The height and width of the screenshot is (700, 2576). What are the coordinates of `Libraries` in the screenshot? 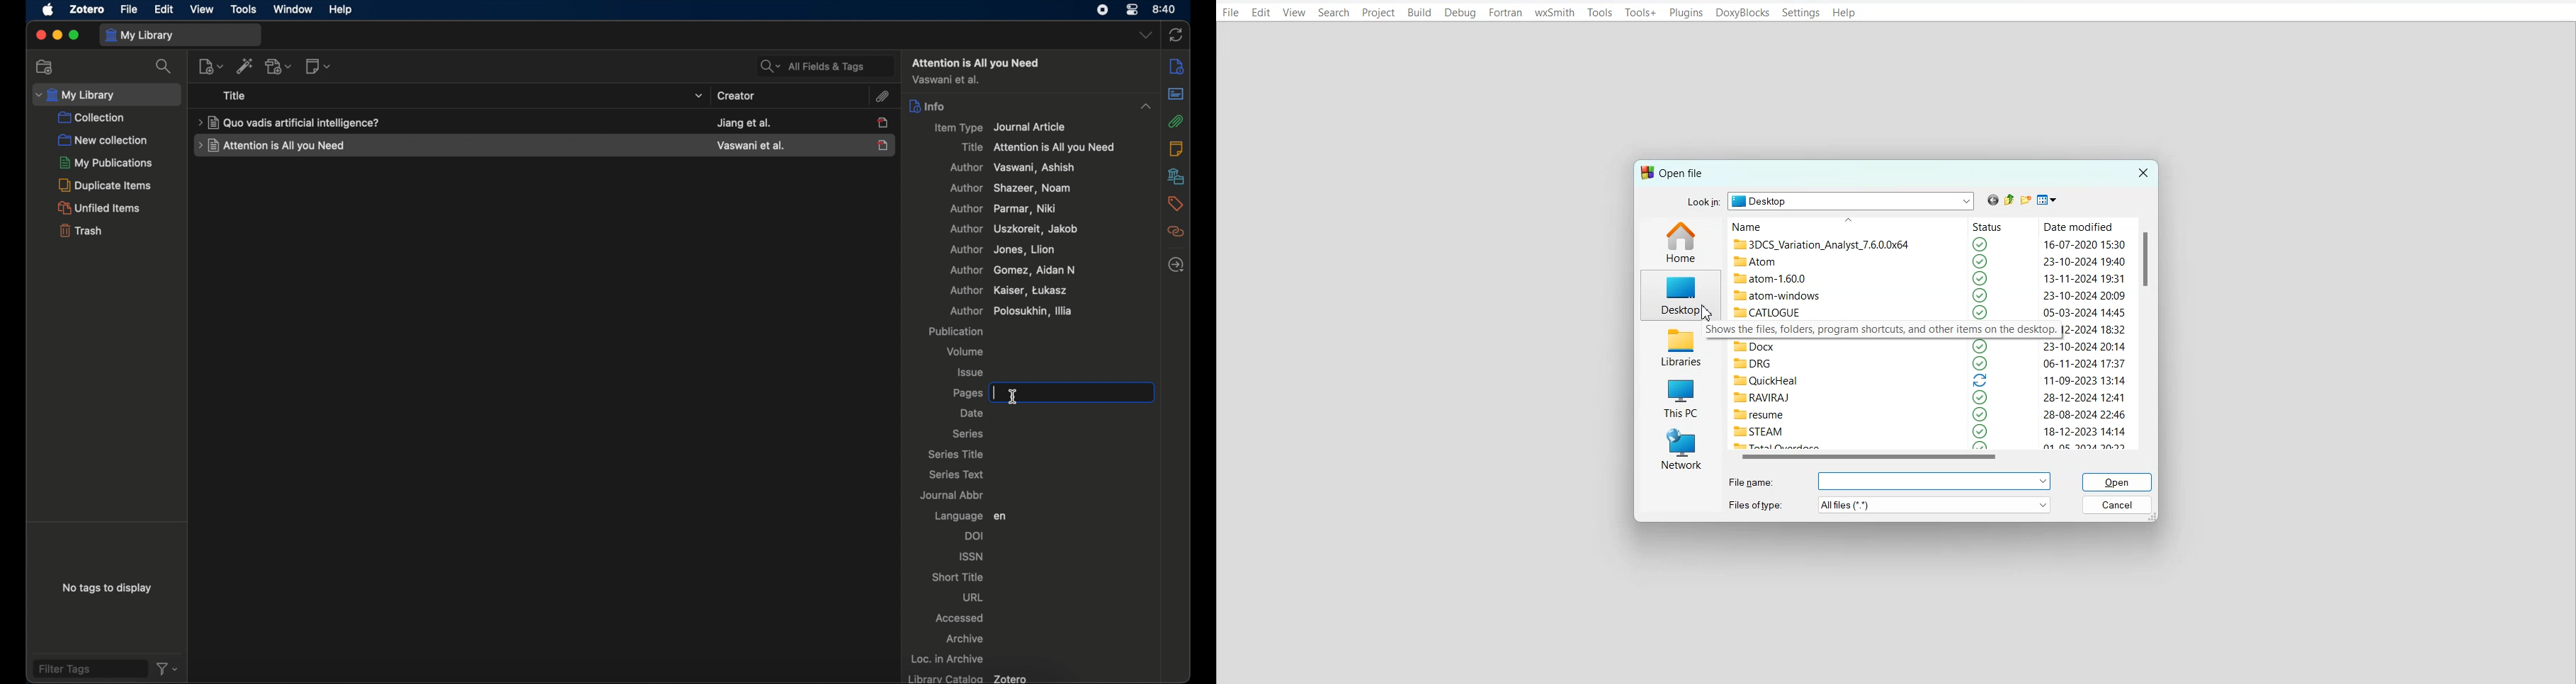 It's located at (1677, 348).